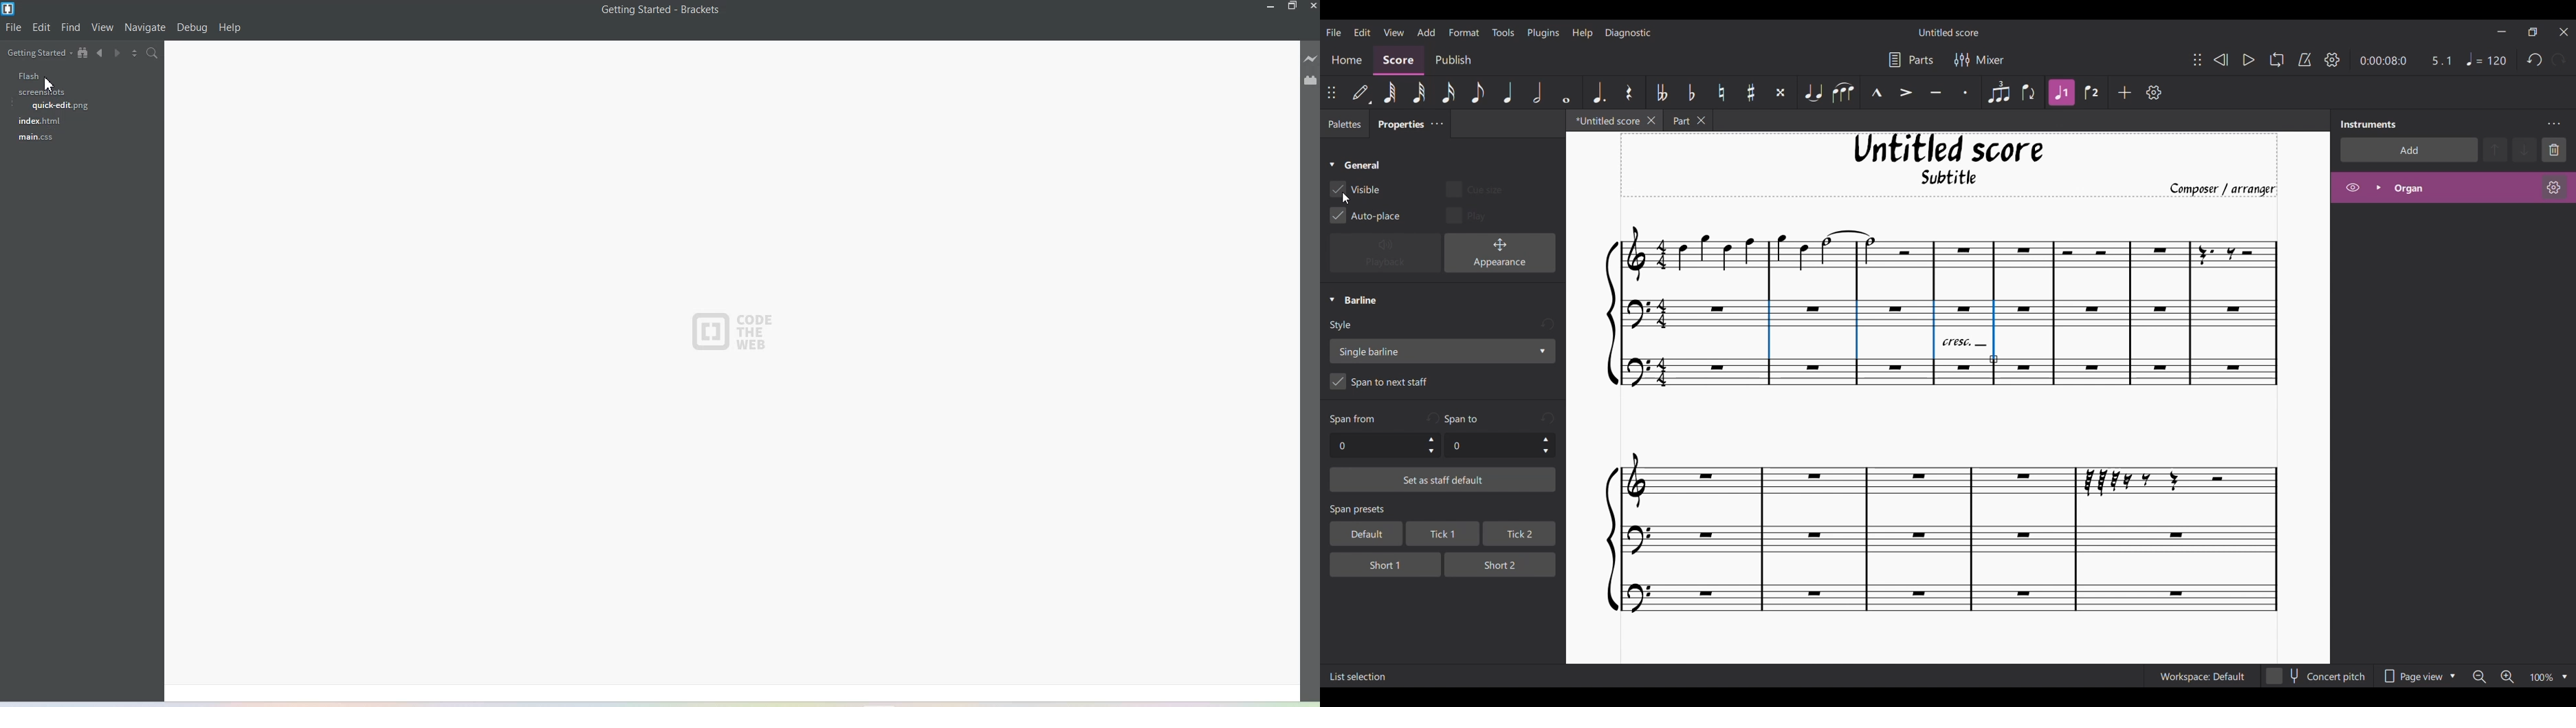 The width and height of the screenshot is (2576, 728). Describe the element at coordinates (1494, 564) in the screenshot. I see `short 2` at that location.